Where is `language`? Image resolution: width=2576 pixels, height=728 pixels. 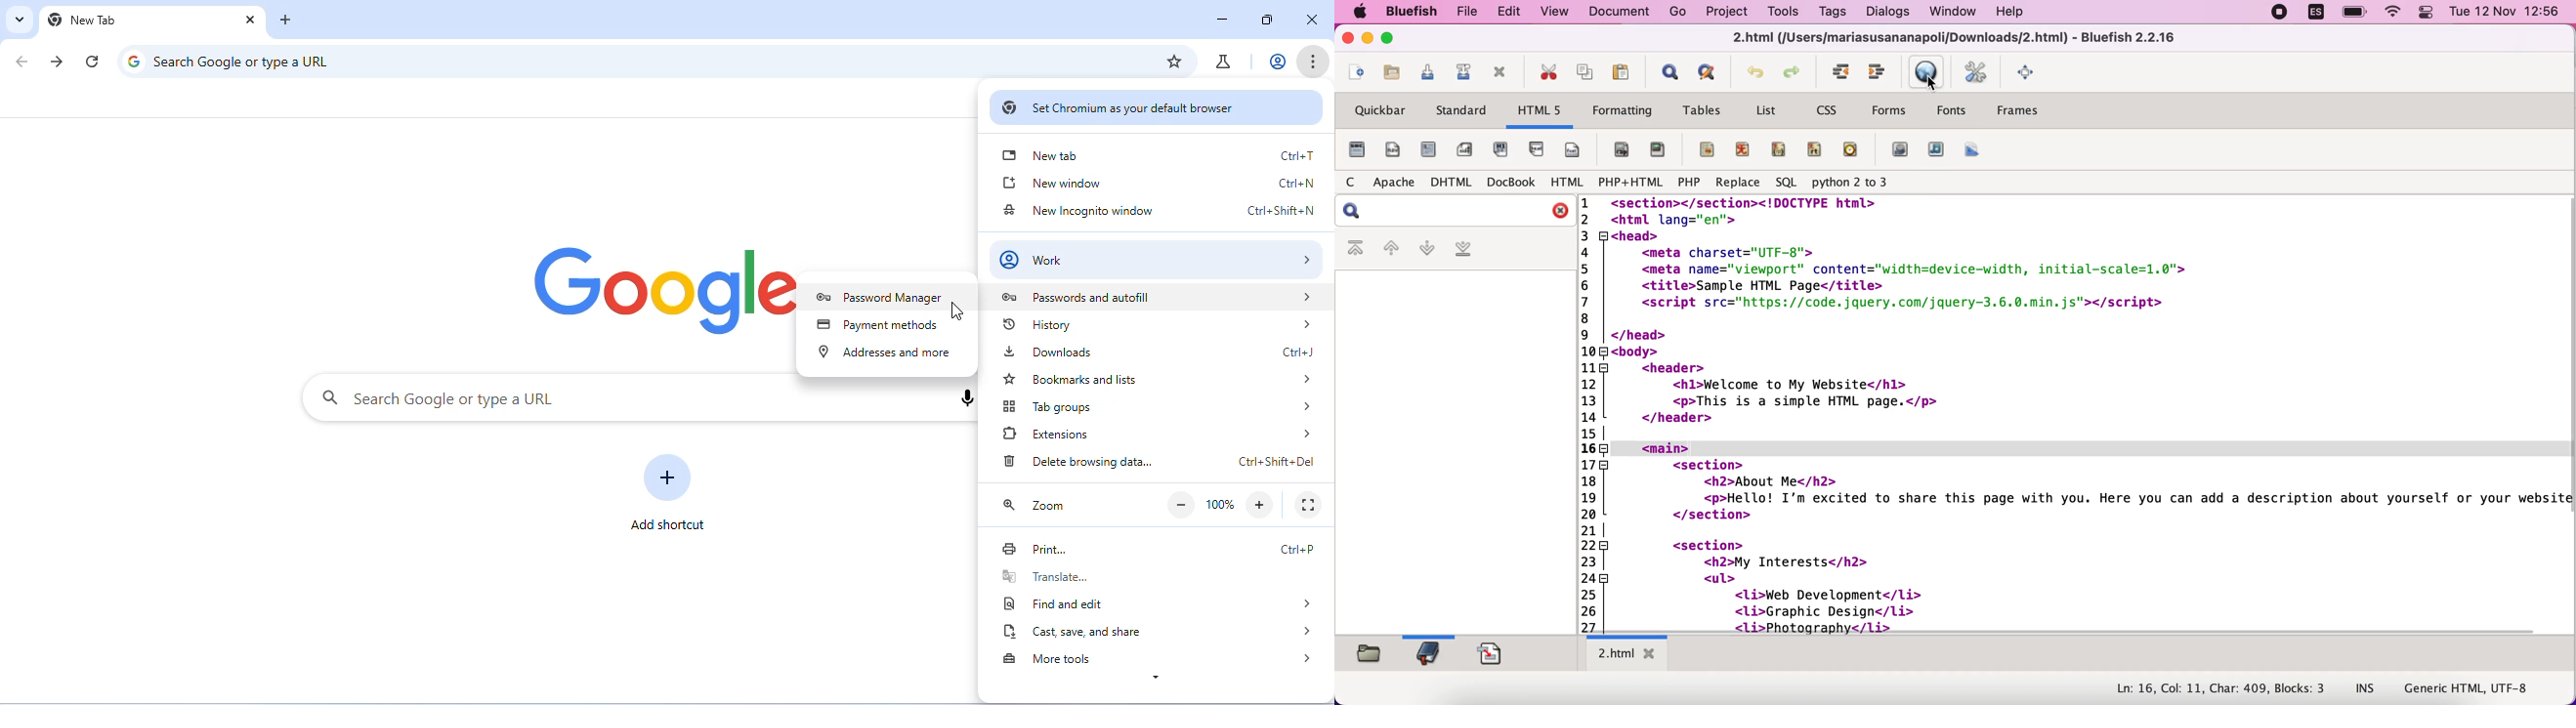
language is located at coordinates (2318, 13).